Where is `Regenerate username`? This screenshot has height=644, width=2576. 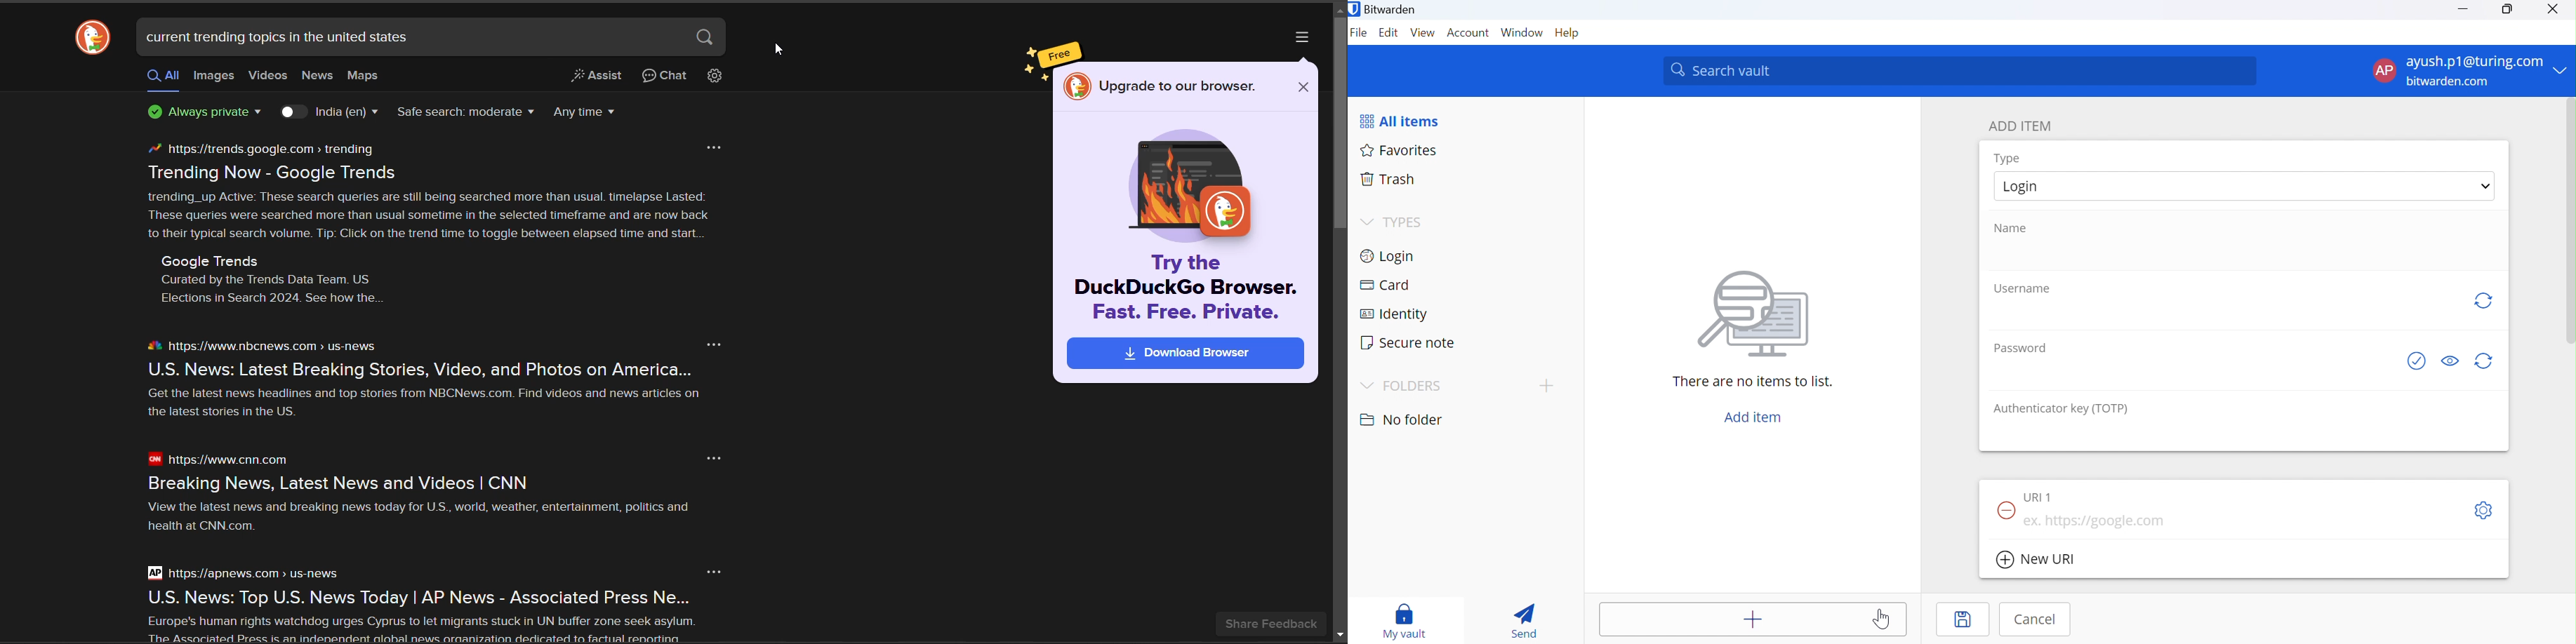
Regenerate username is located at coordinates (2482, 301).